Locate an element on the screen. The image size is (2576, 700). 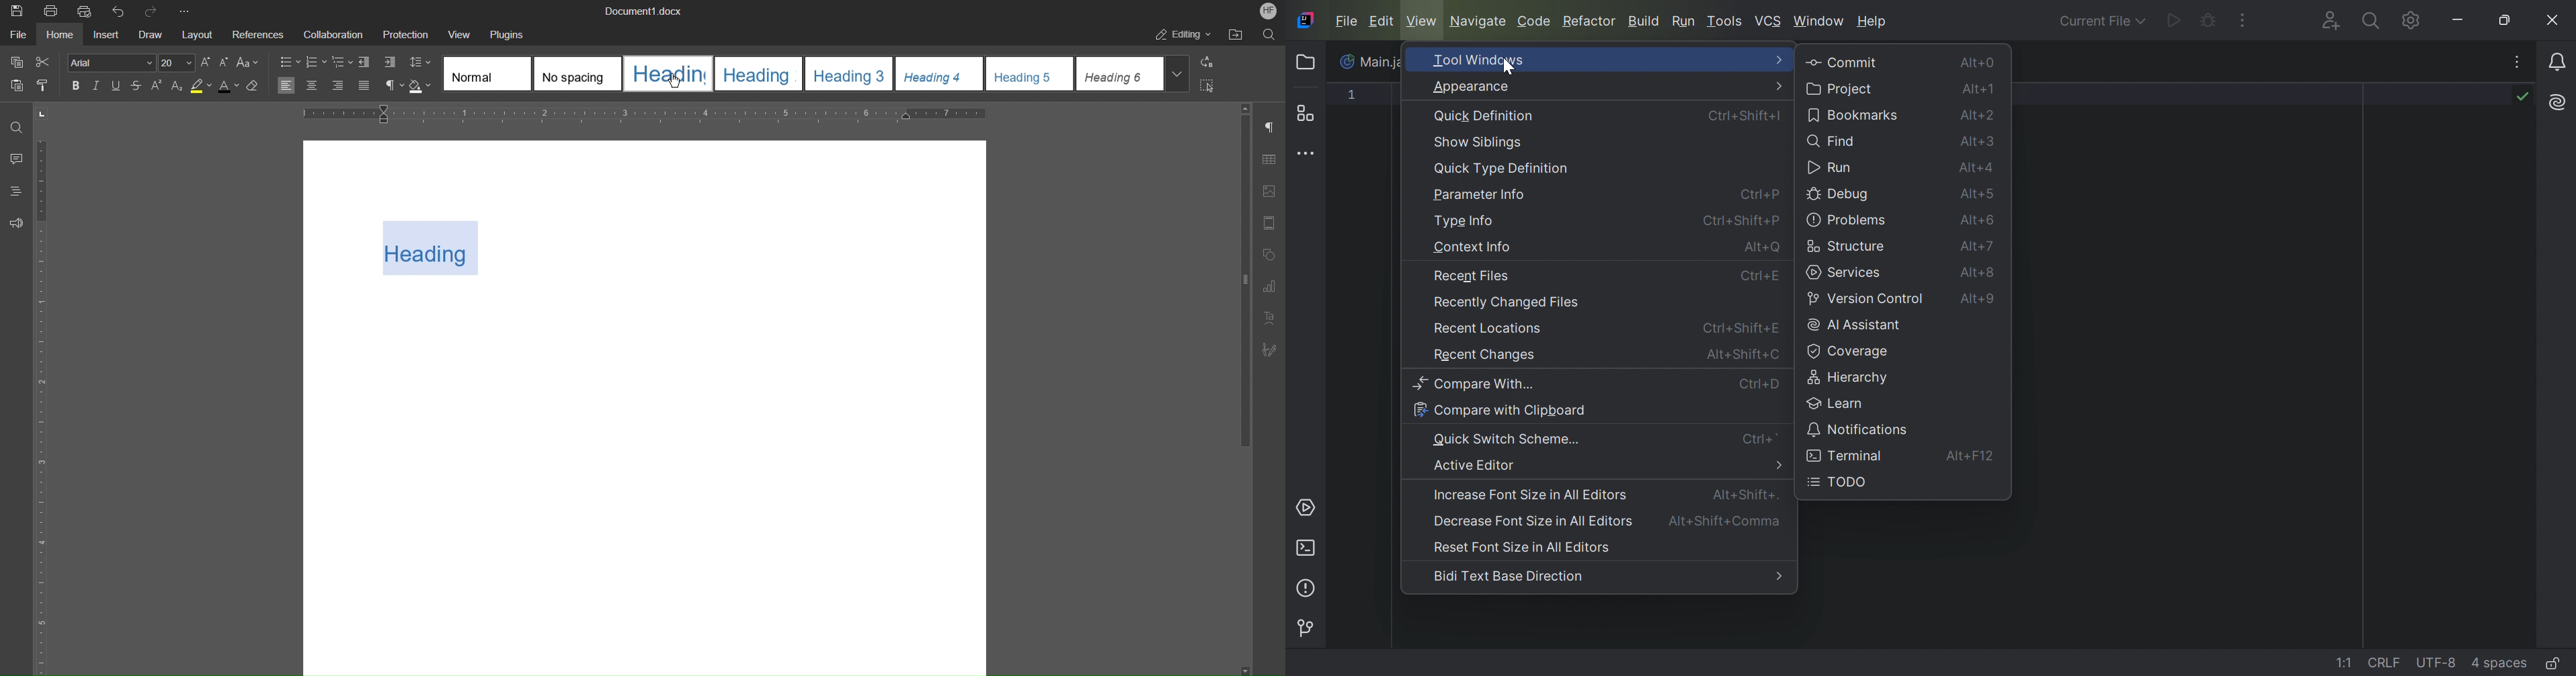
Help is located at coordinates (1874, 22).